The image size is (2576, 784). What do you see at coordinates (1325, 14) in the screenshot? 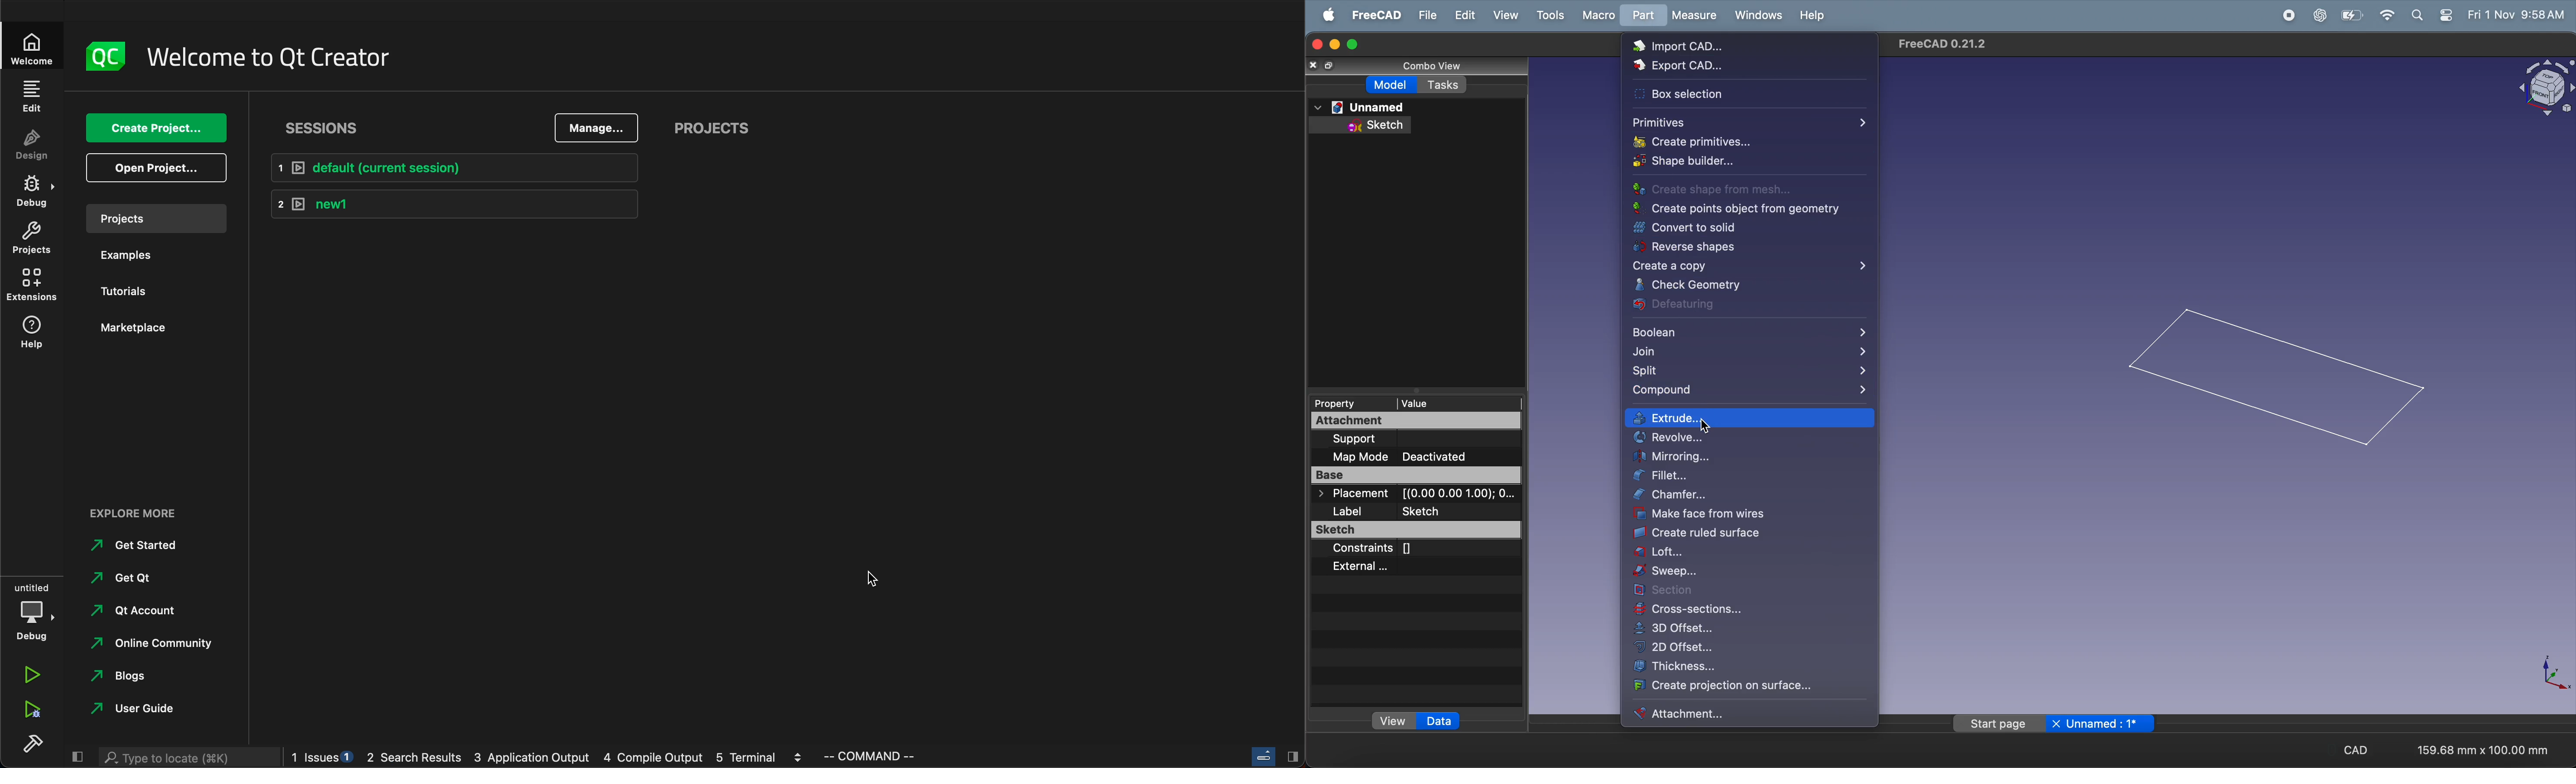
I see `apple menu` at bounding box center [1325, 14].